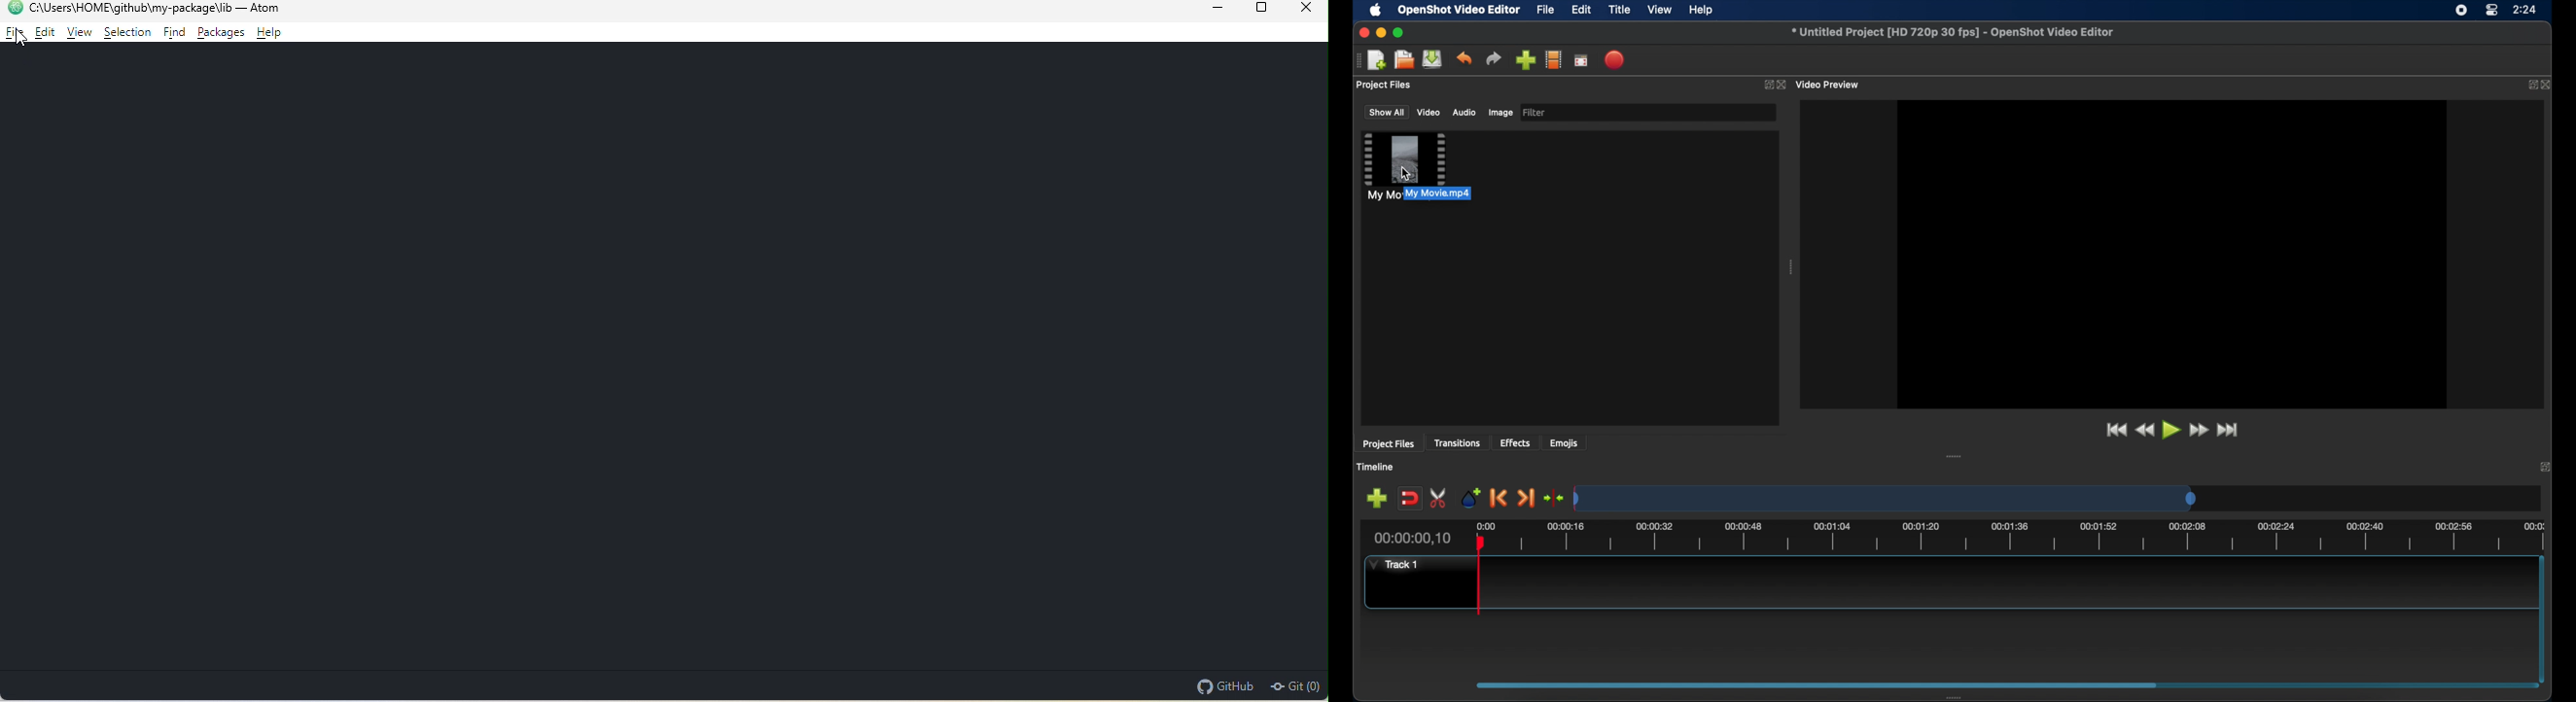 Image resolution: width=2576 pixels, height=728 pixels. Describe the element at coordinates (2115, 428) in the screenshot. I see `jump to  start` at that location.